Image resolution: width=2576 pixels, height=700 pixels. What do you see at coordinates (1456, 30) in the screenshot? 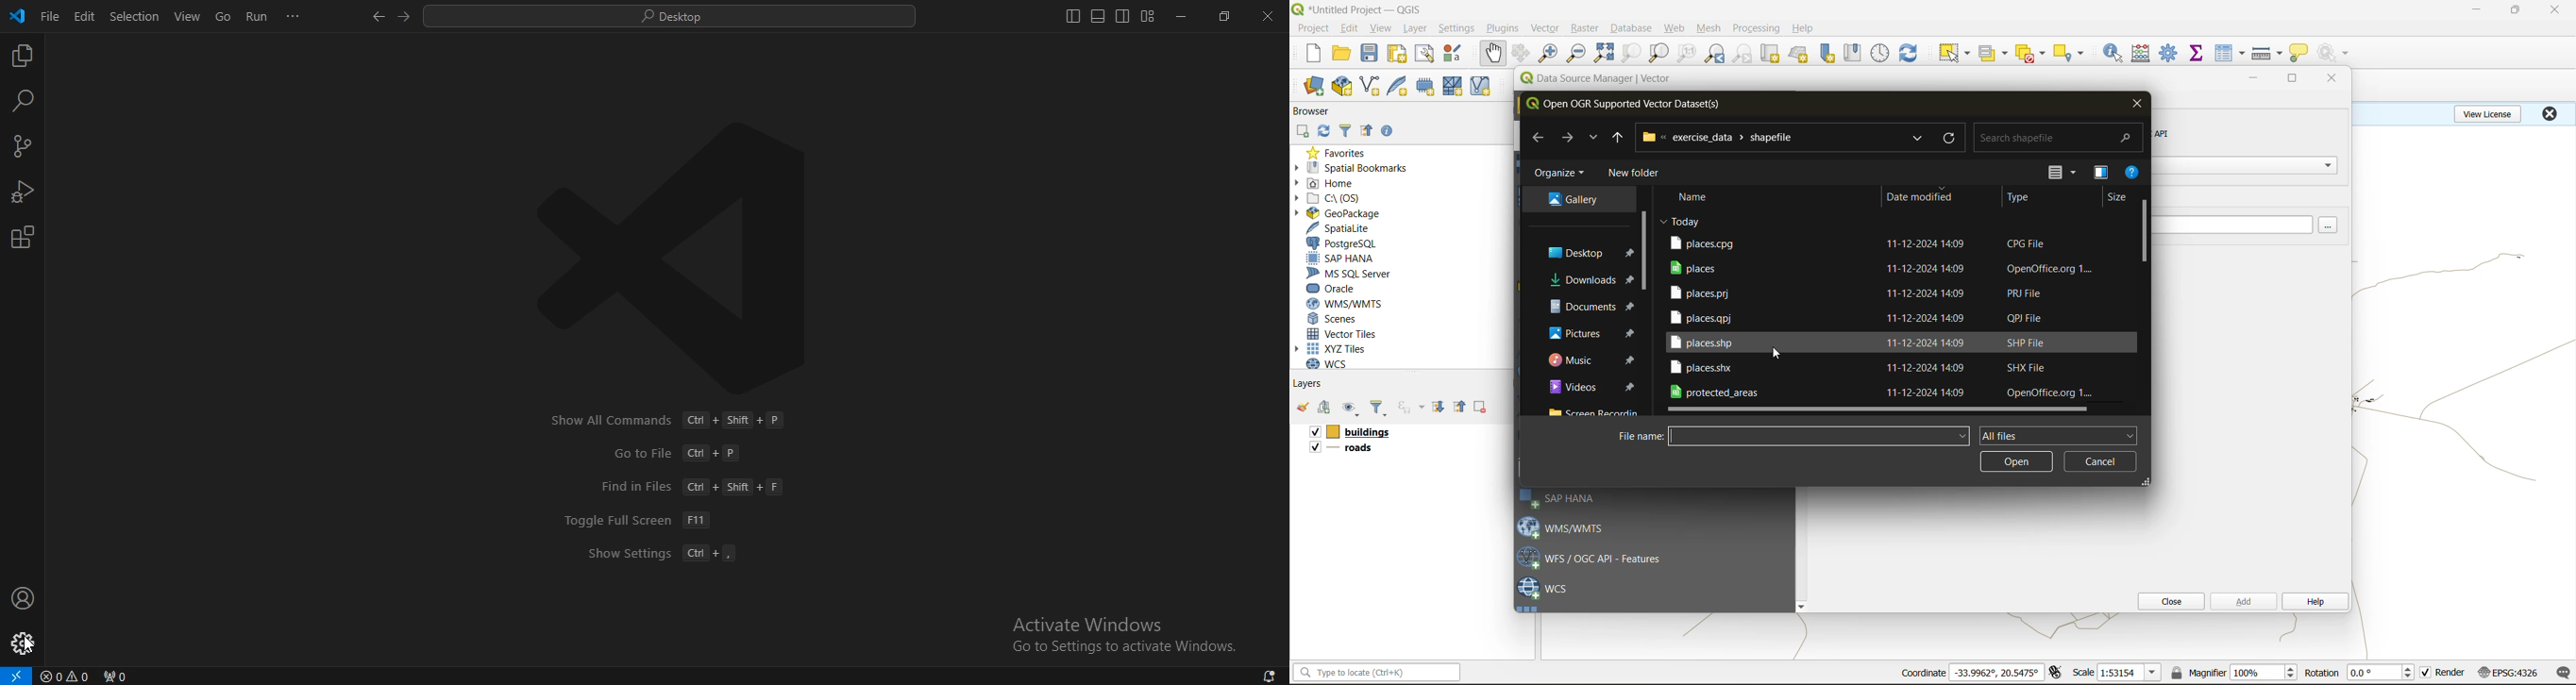
I see `settings` at bounding box center [1456, 30].